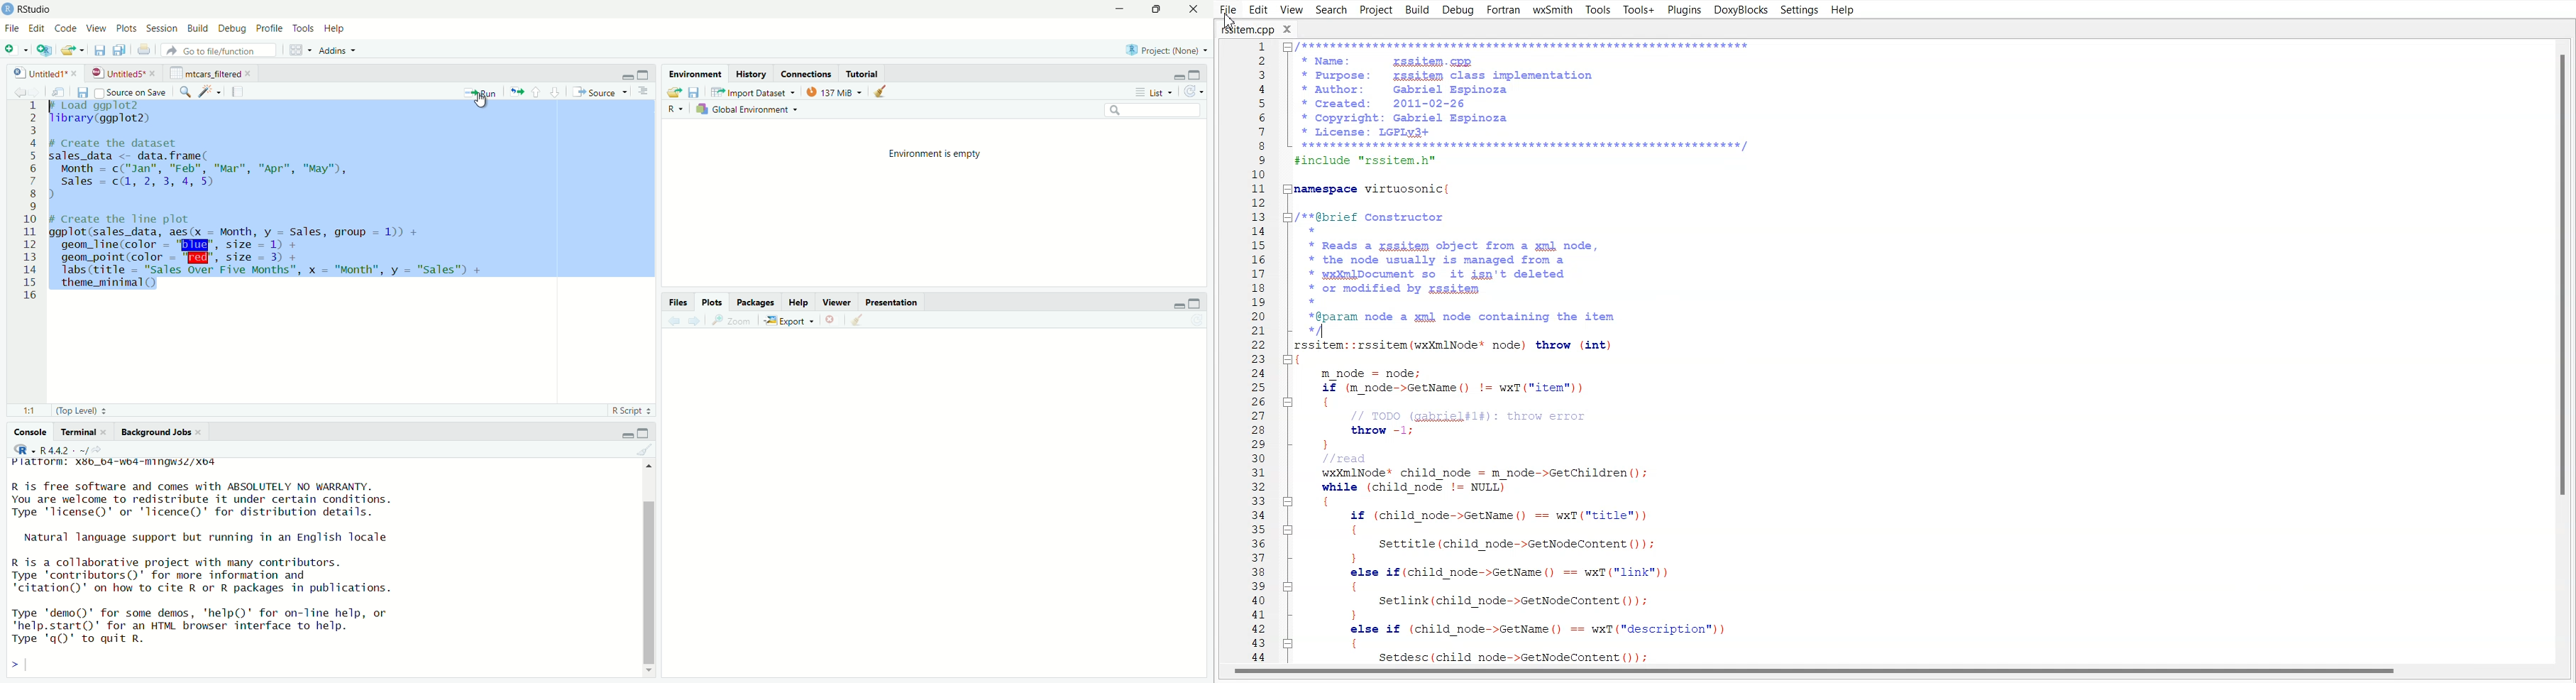 The width and height of the screenshot is (2576, 700). I want to click on next code section, so click(556, 92).